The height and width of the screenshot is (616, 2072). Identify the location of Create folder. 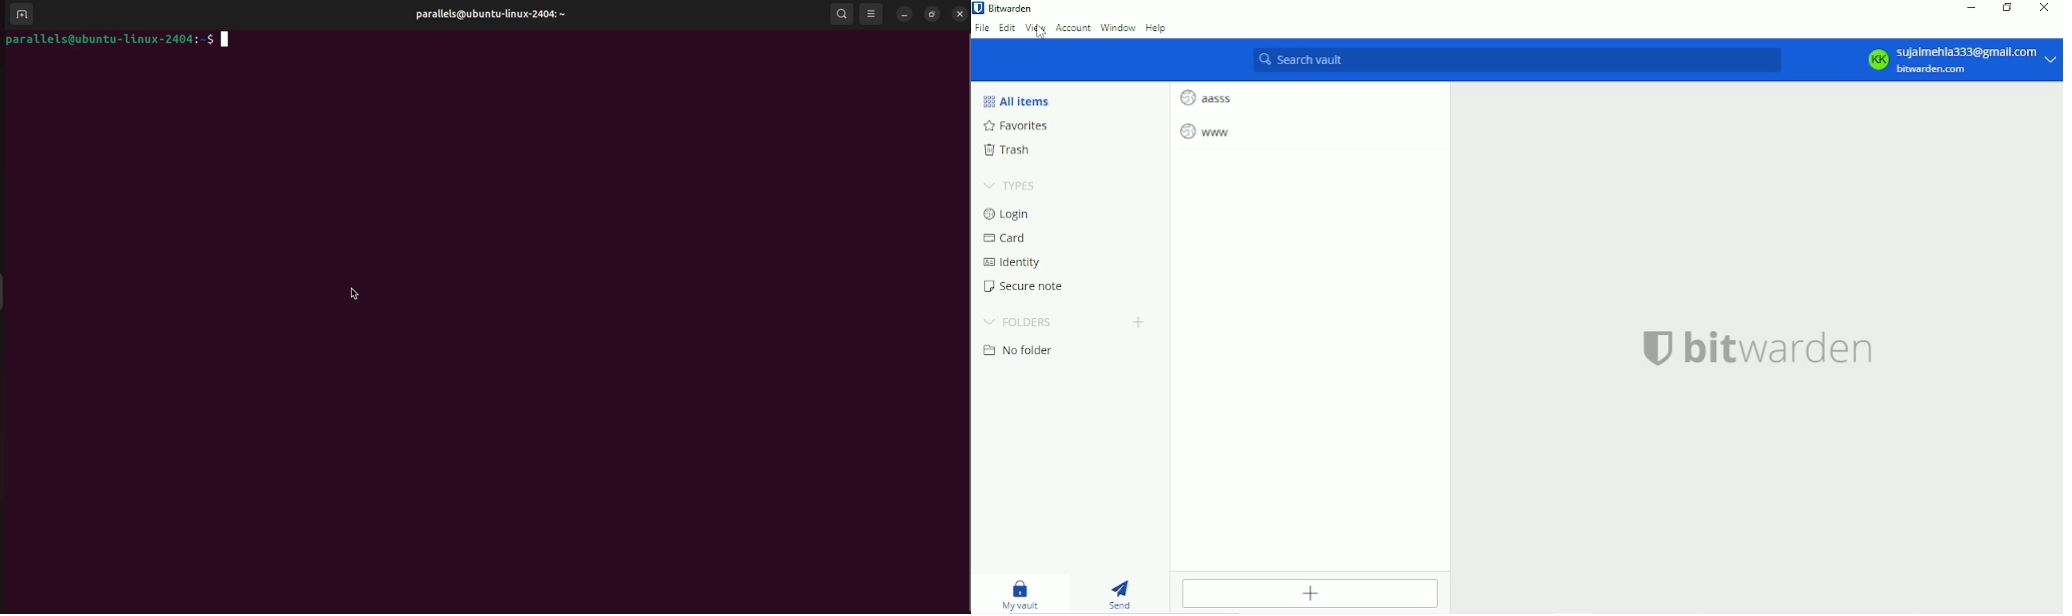
(1142, 321).